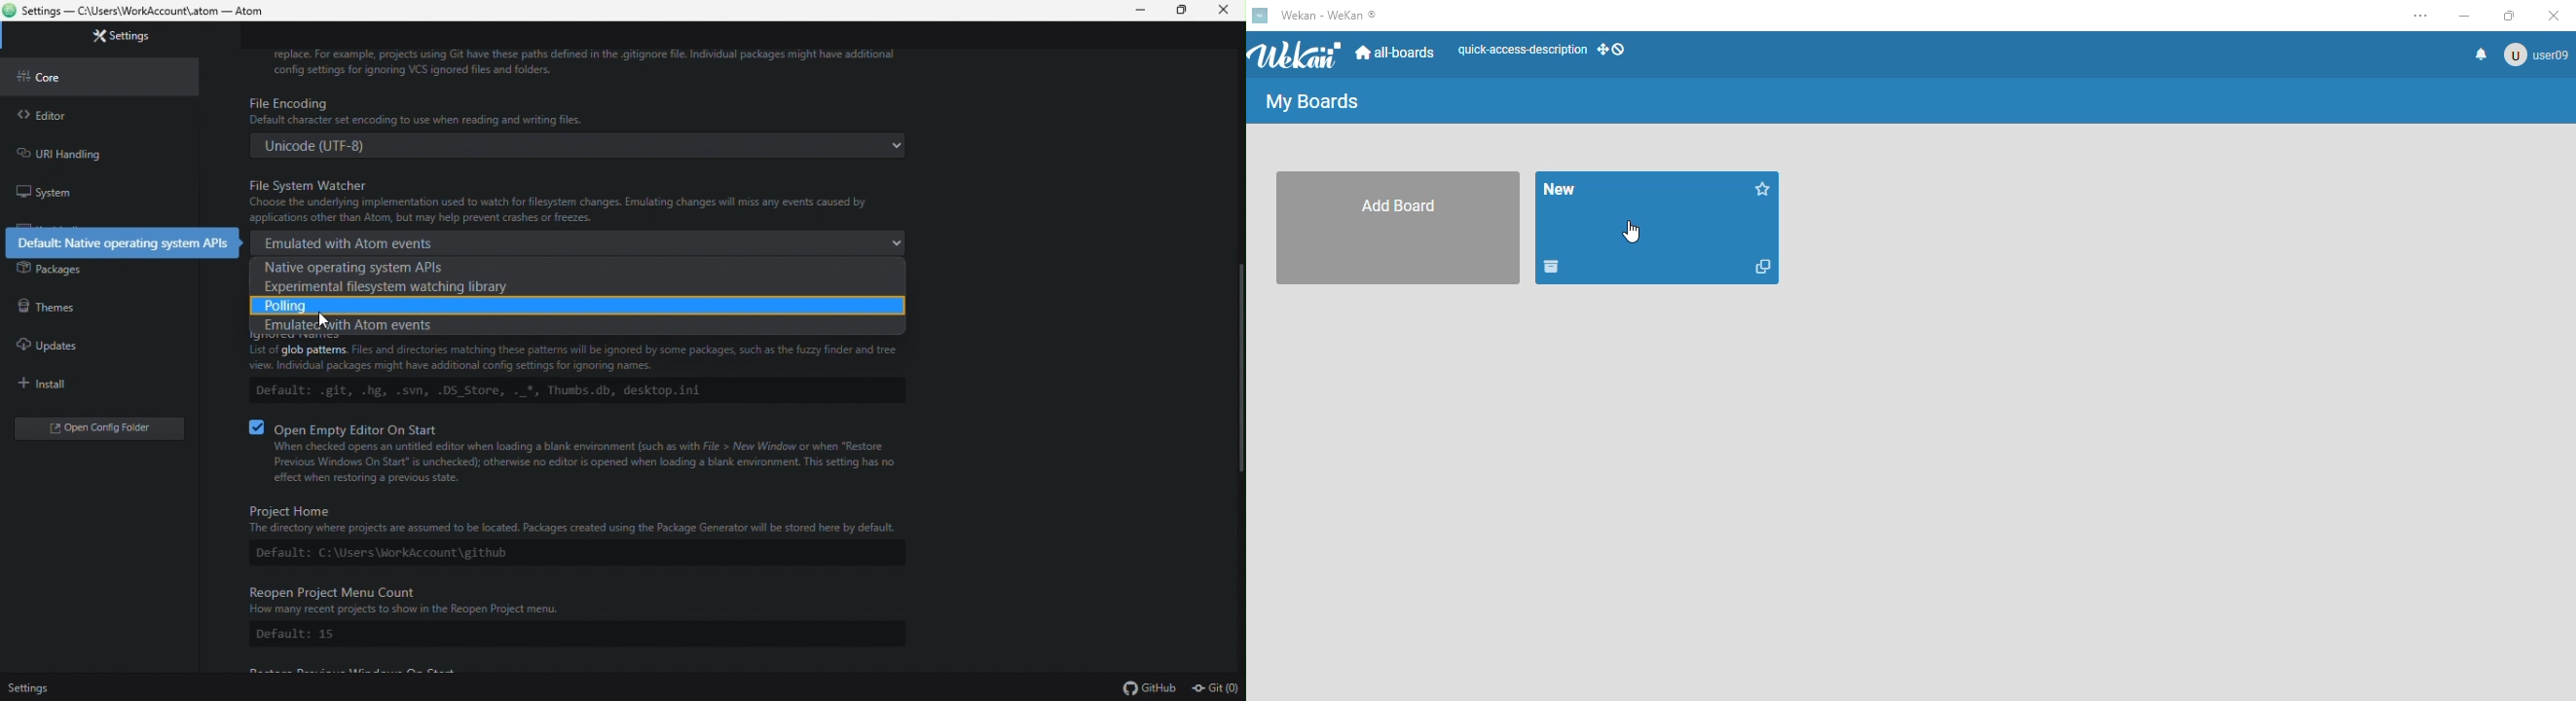 This screenshot has height=728, width=2576. Describe the element at coordinates (573, 326) in the screenshot. I see `emulated with atom events` at that location.